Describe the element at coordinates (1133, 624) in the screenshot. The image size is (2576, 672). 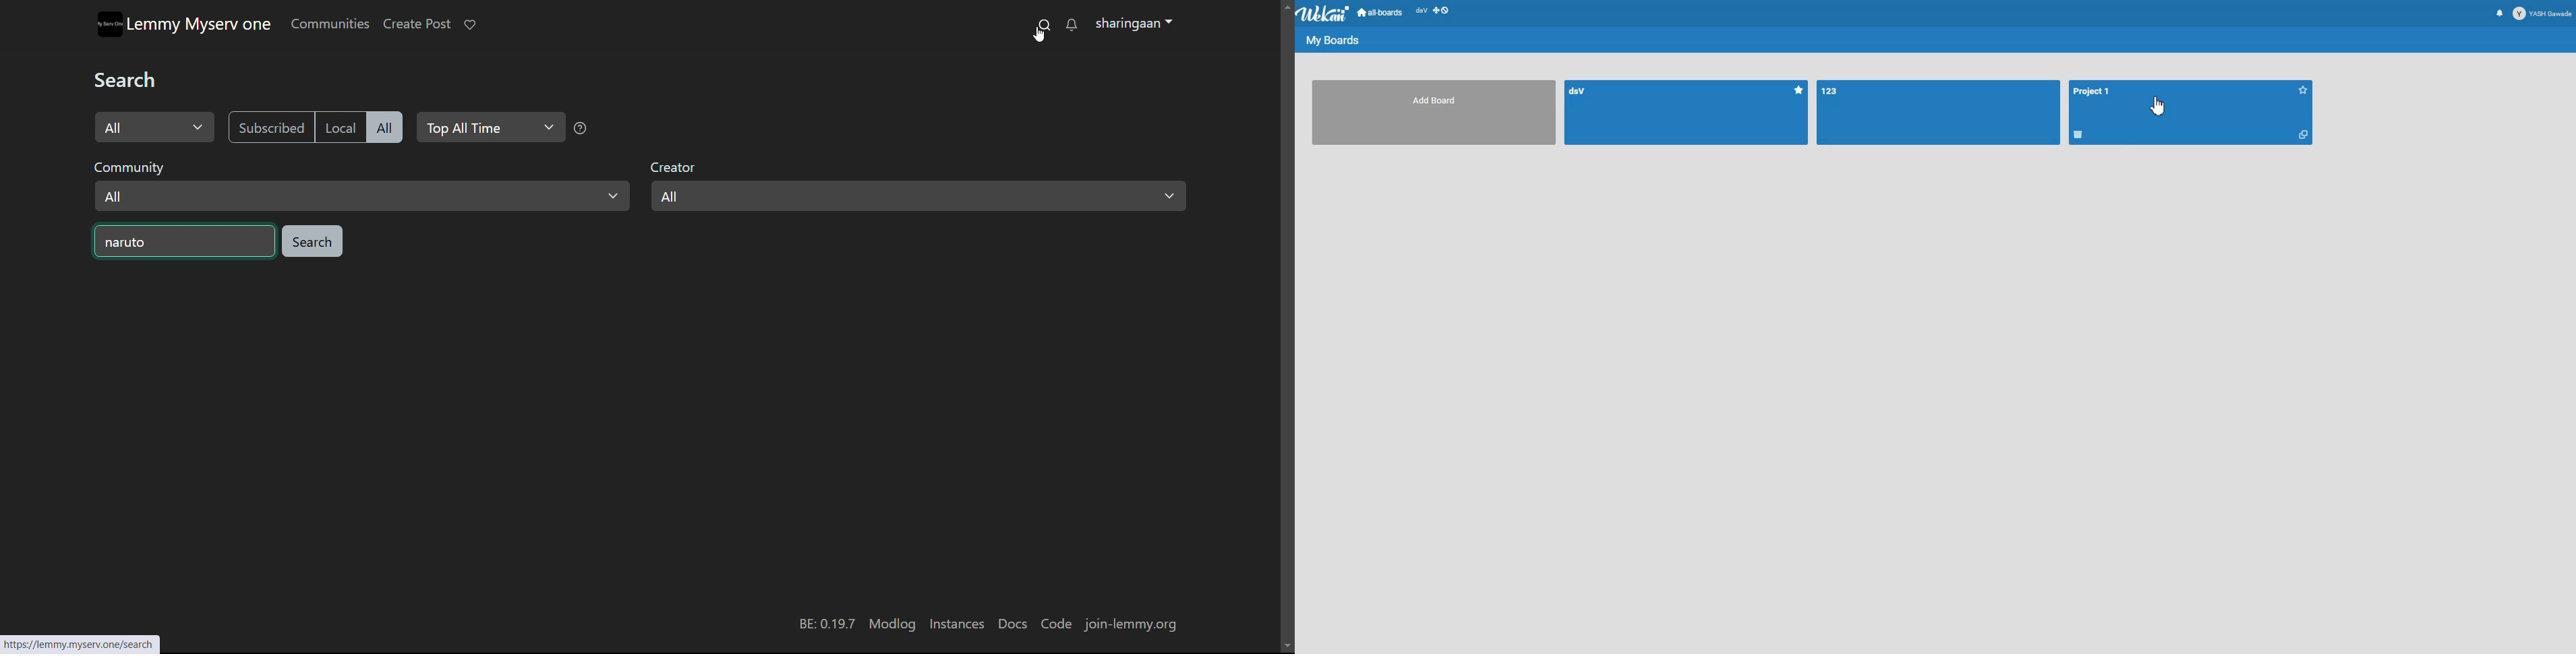
I see `join-lemmy.org` at that location.